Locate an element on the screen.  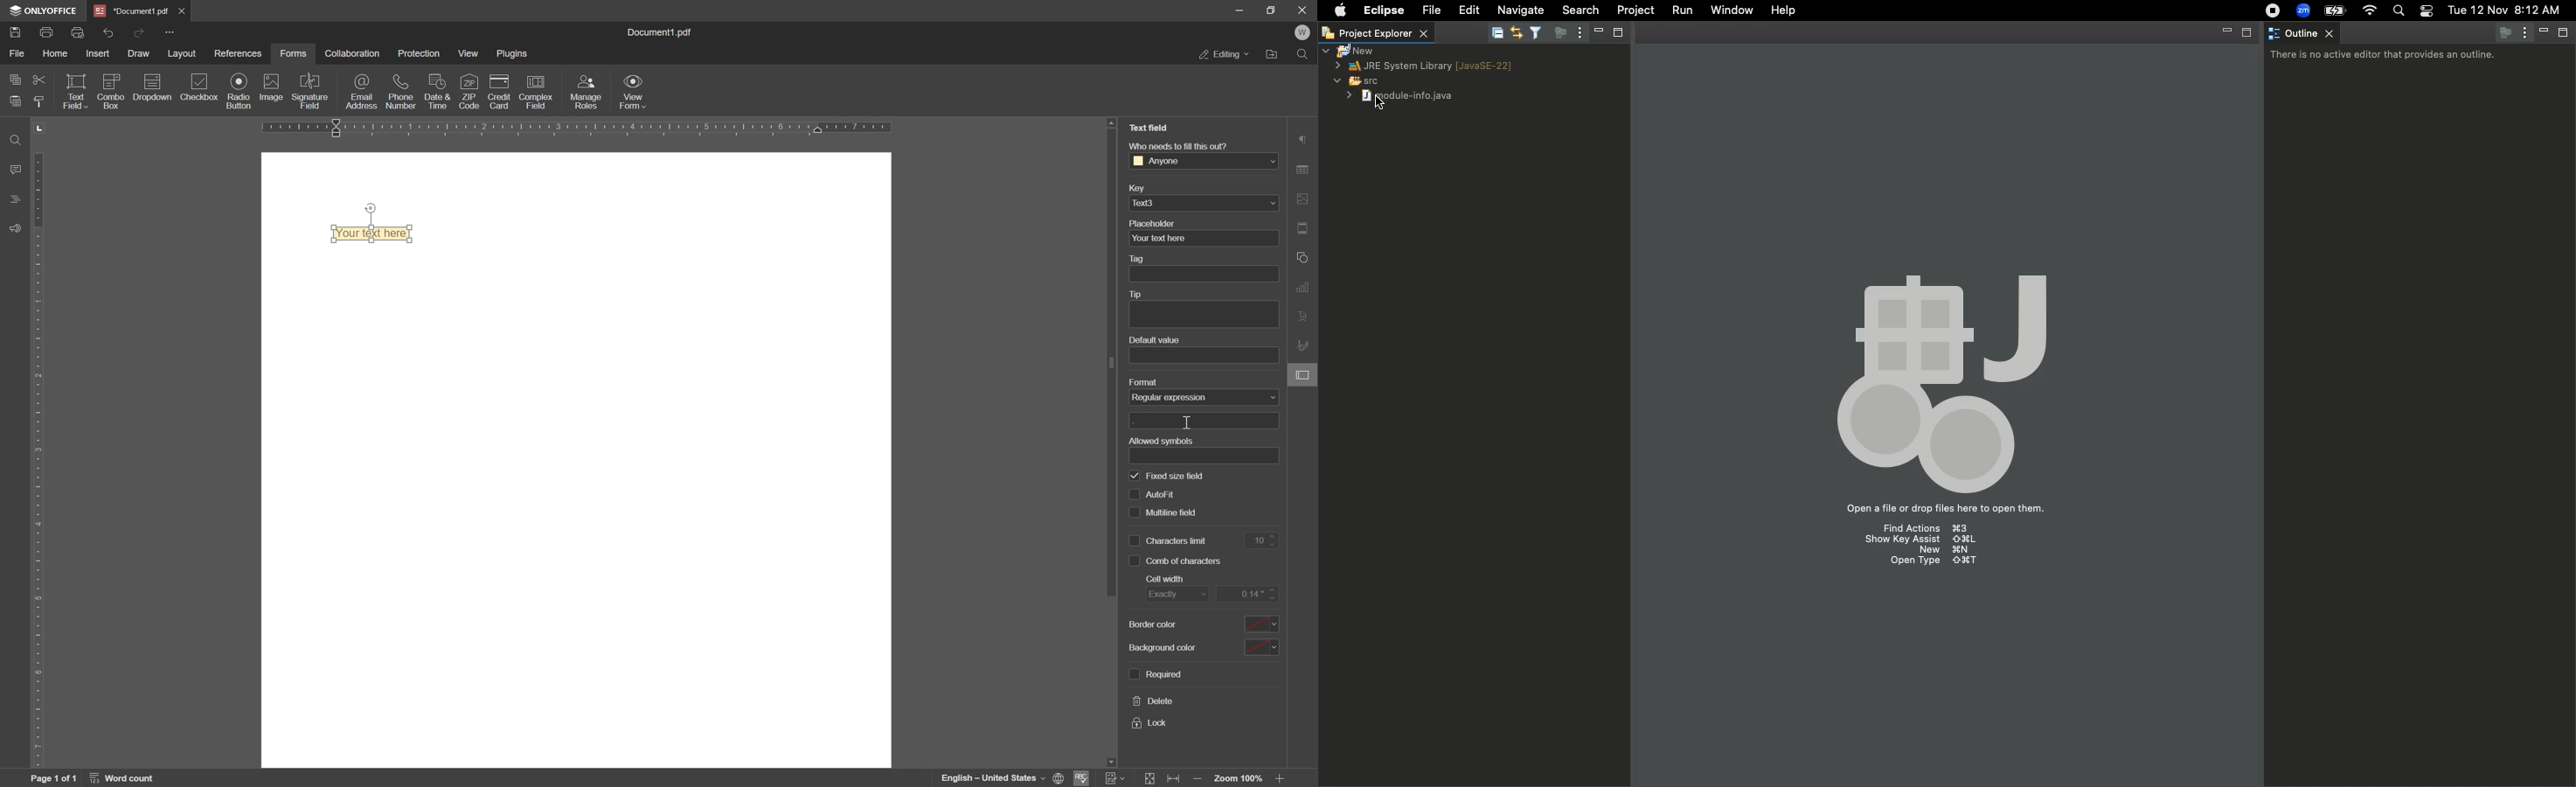
open file location is located at coordinates (1272, 54).